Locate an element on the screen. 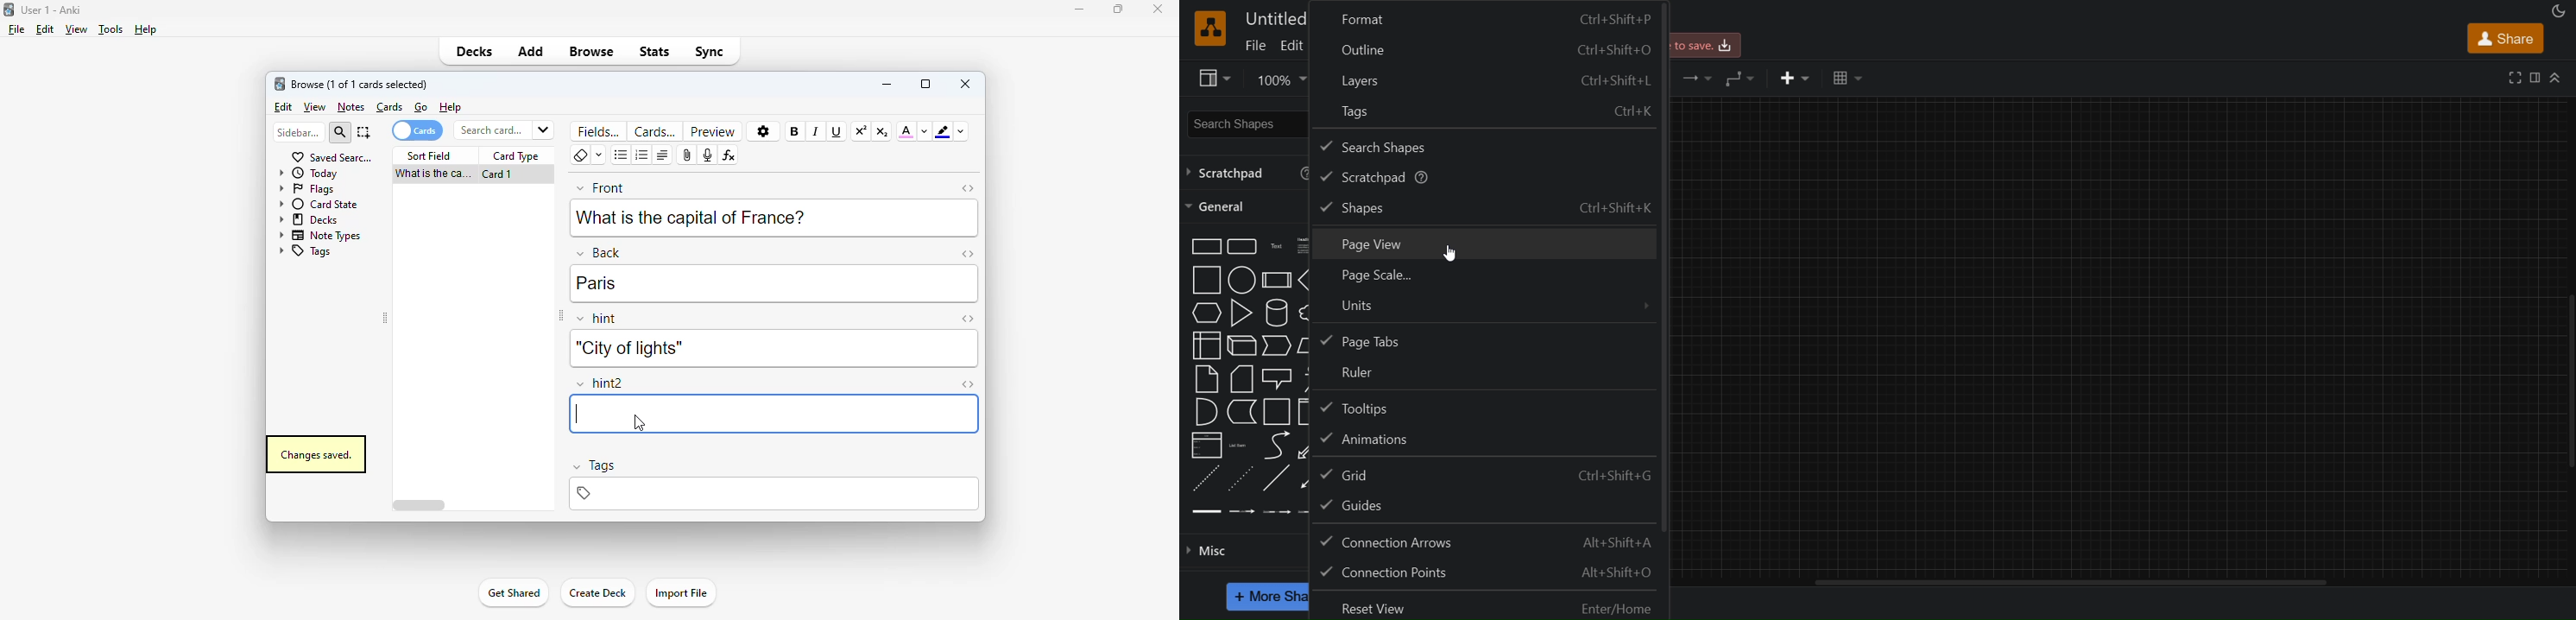 This screenshot has height=644, width=2576. change color is located at coordinates (961, 131).